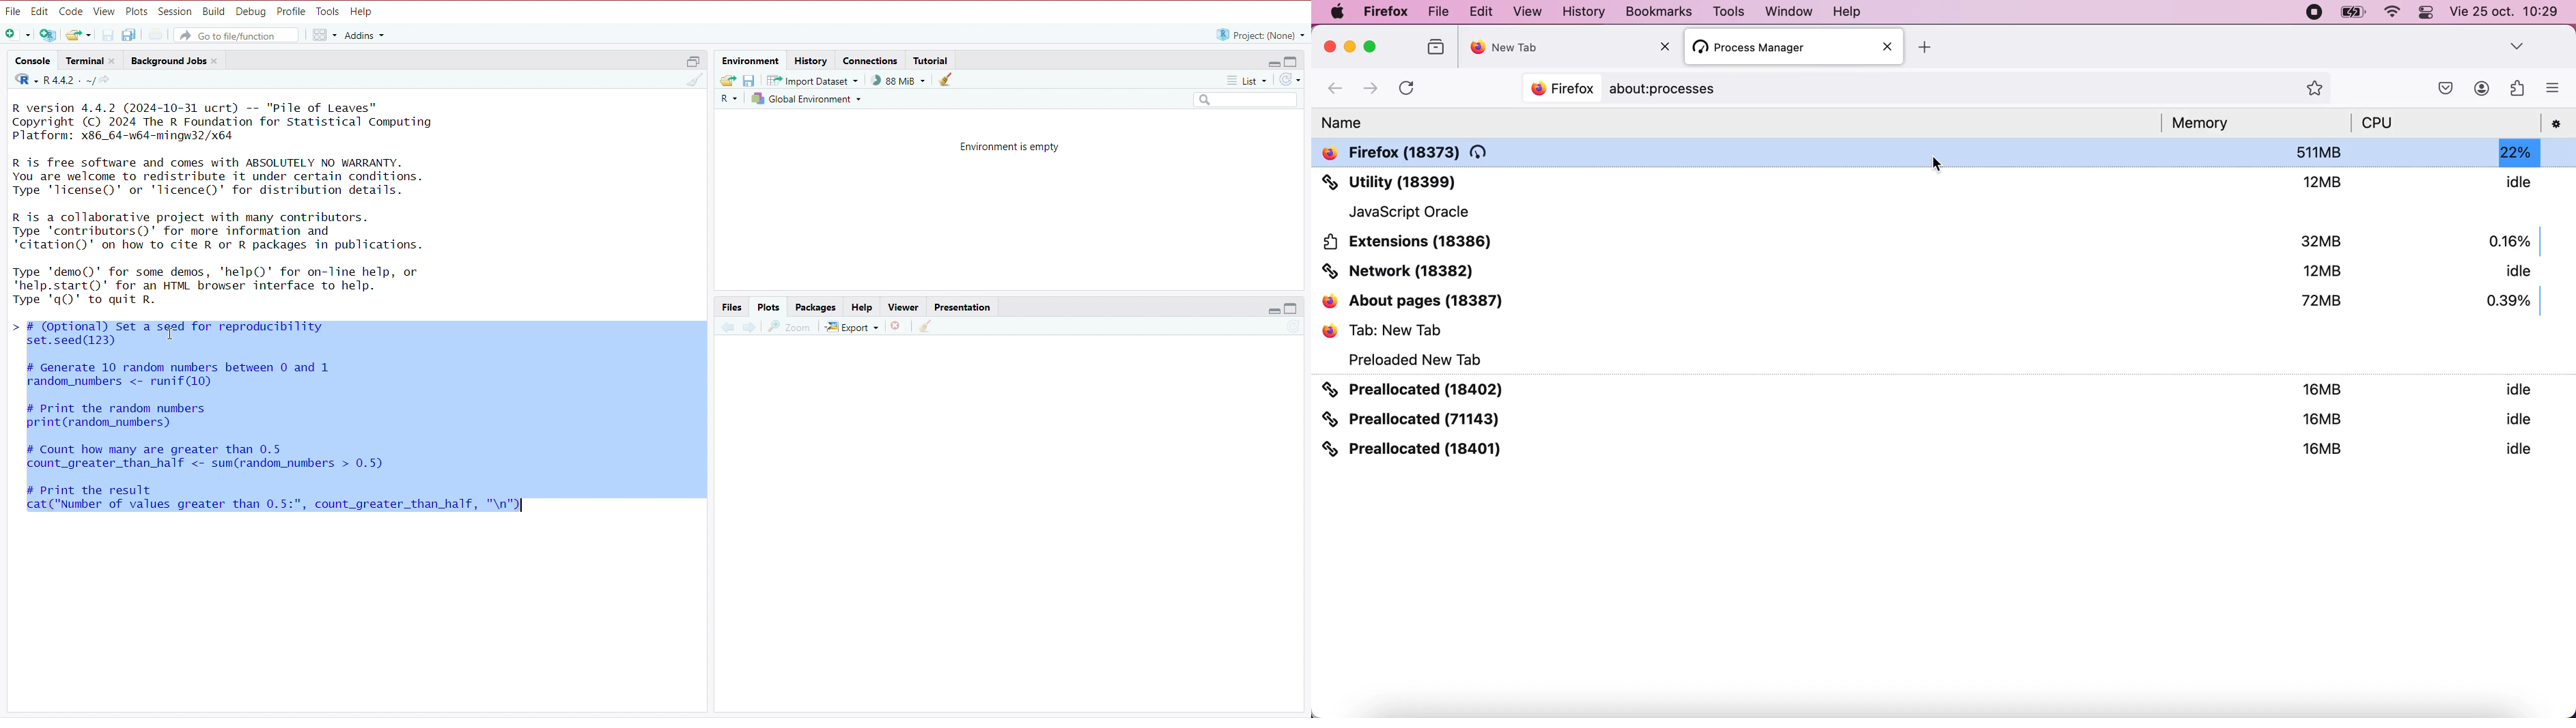 The image size is (2576, 728). Describe the element at coordinates (2380, 123) in the screenshot. I see `CPU` at that location.